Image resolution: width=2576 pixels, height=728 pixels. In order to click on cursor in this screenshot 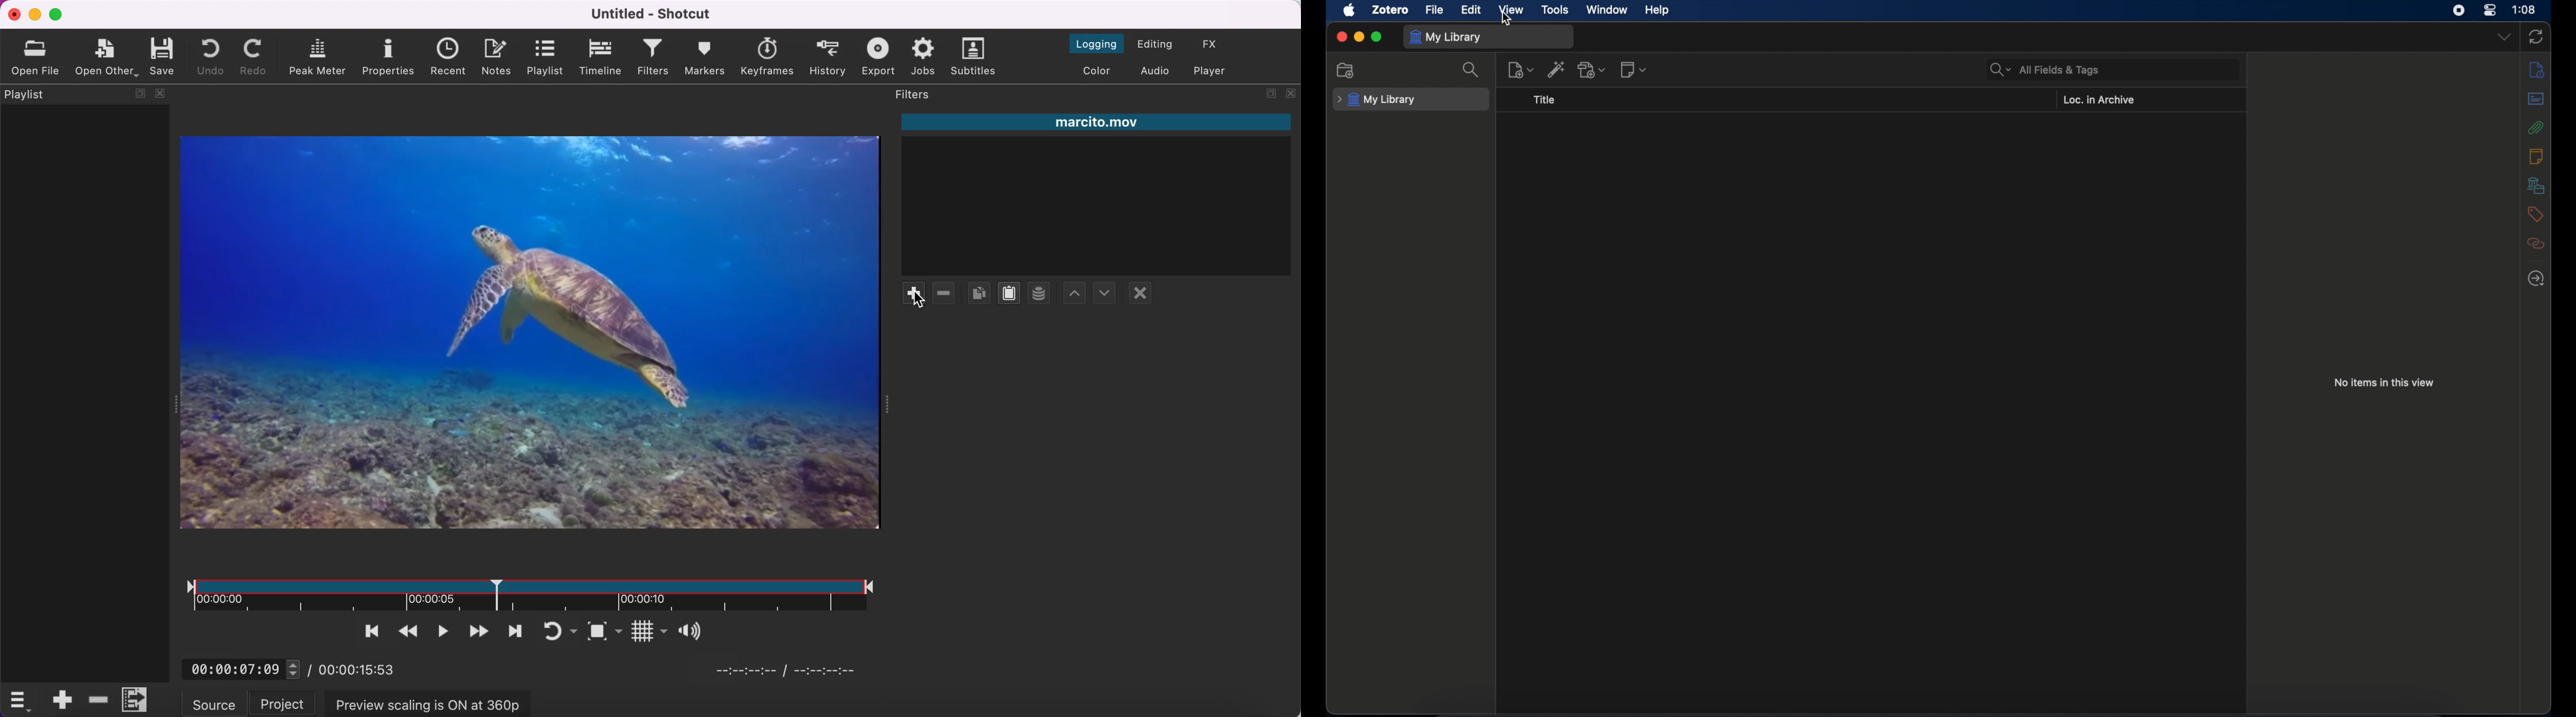, I will do `click(920, 301)`.